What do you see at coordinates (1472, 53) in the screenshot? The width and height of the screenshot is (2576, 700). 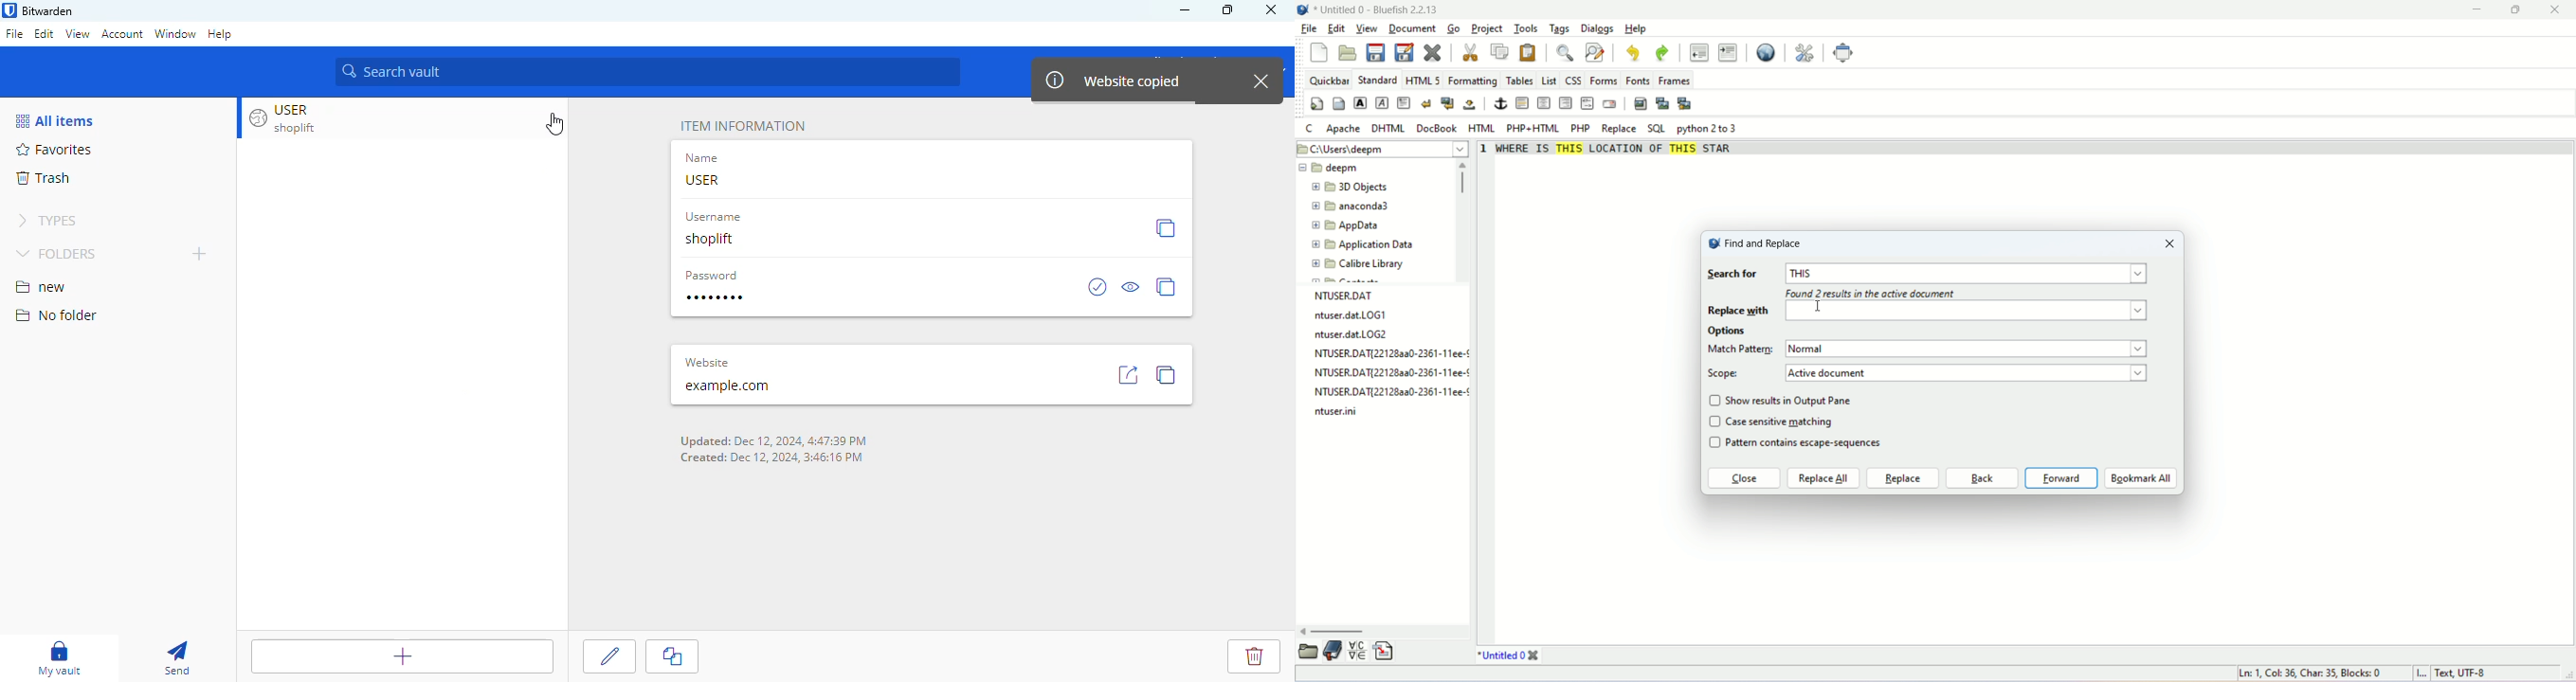 I see `cut` at bounding box center [1472, 53].